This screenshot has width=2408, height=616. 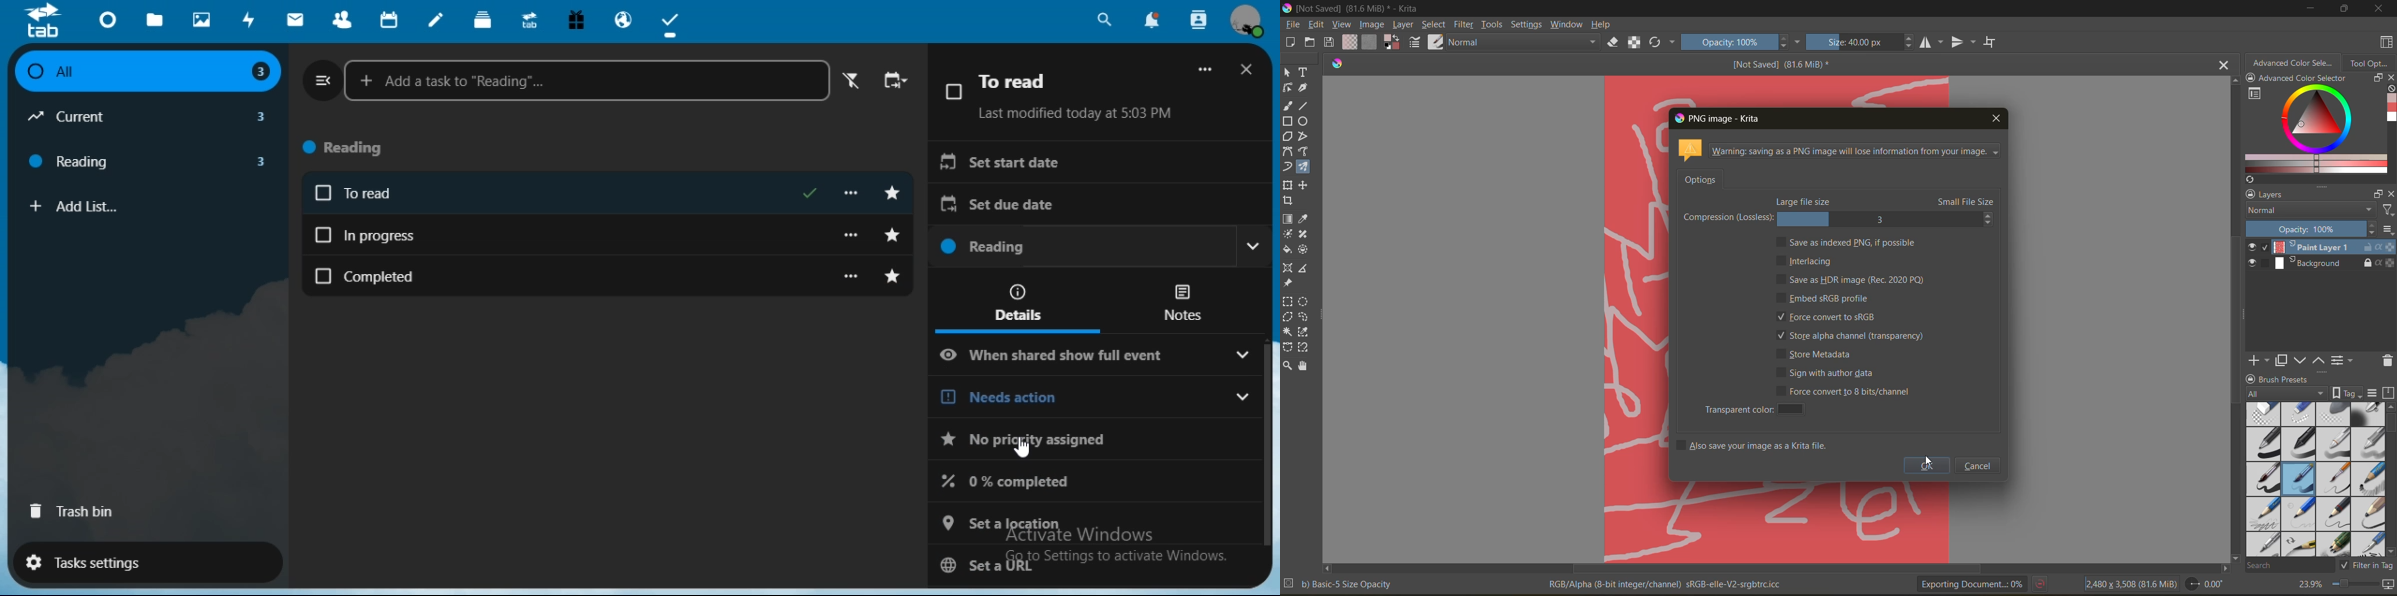 What do you see at coordinates (1368, 42) in the screenshot?
I see `fill patterns` at bounding box center [1368, 42].